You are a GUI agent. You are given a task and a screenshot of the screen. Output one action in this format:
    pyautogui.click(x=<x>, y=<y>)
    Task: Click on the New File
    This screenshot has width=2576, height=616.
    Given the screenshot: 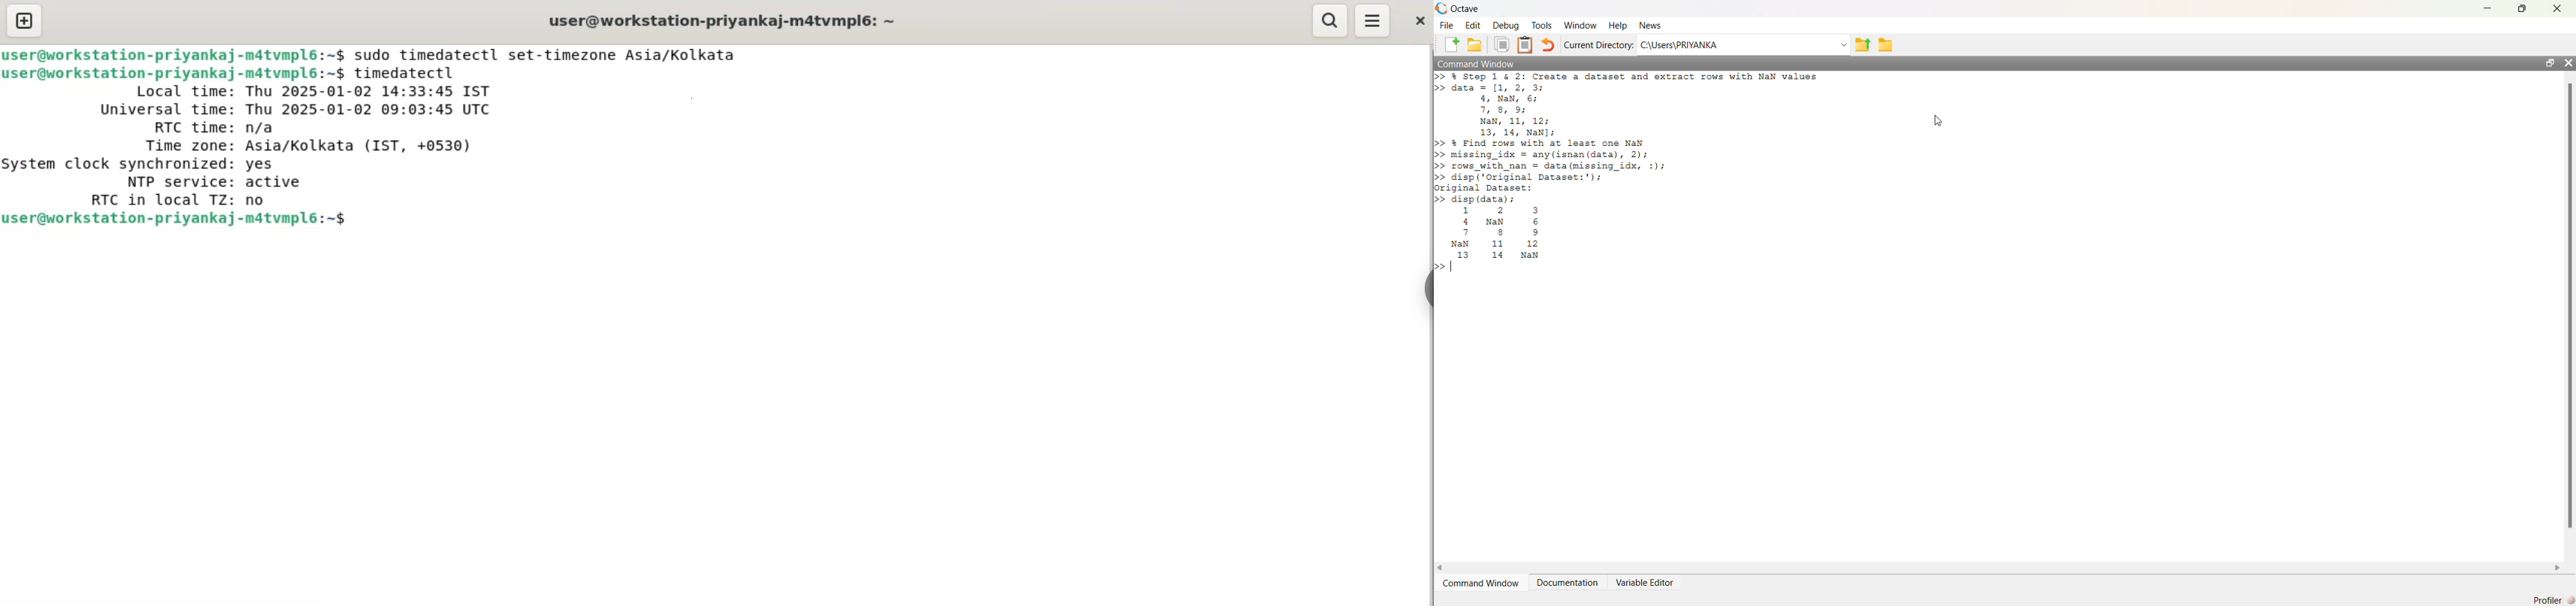 What is the action you would take?
    pyautogui.click(x=1452, y=45)
    